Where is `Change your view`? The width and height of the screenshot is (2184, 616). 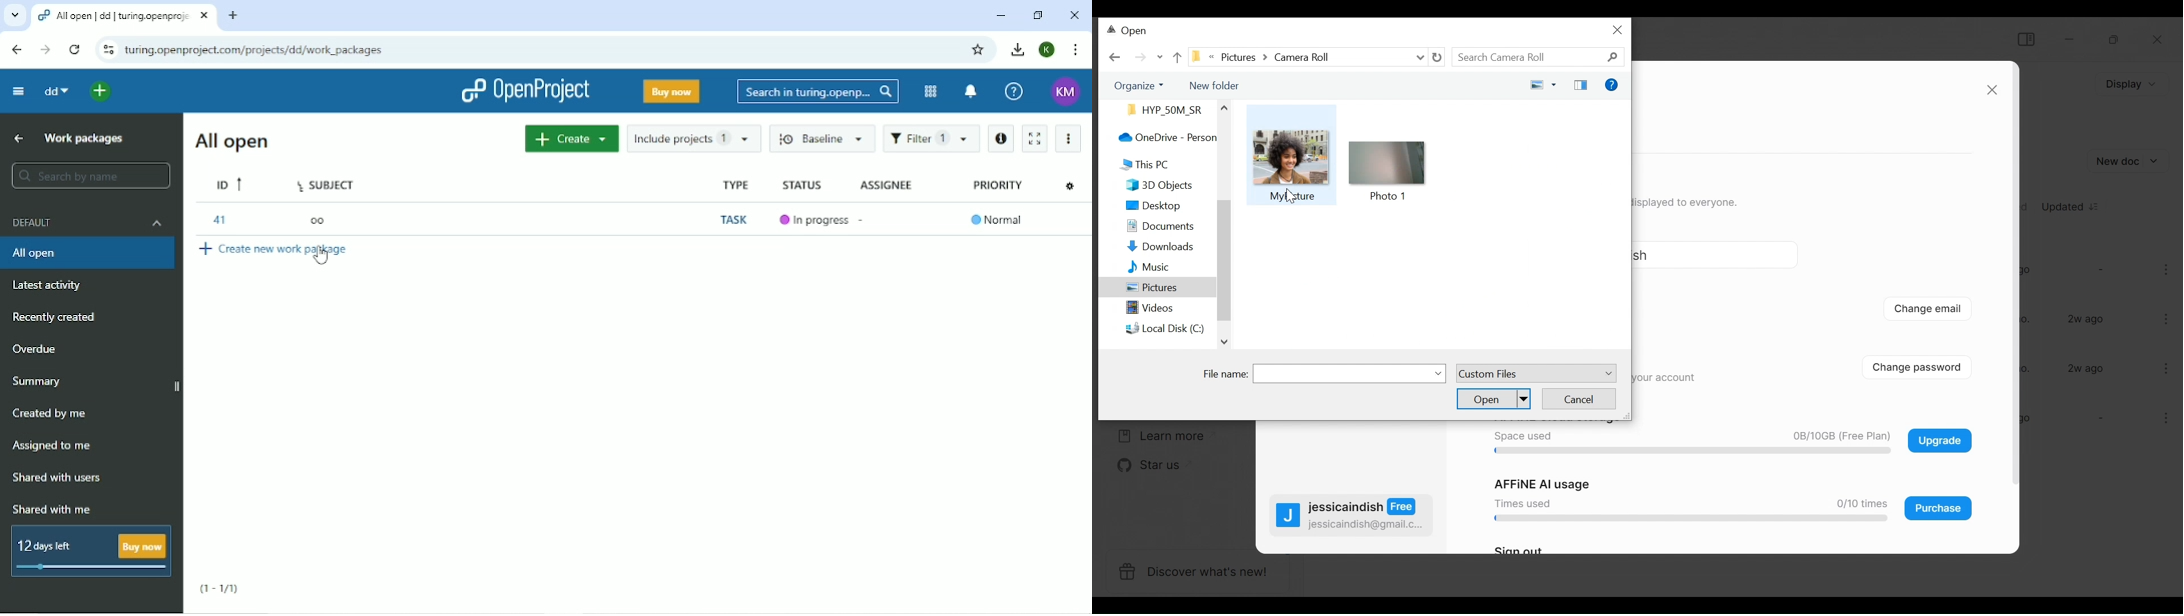 Change your view is located at coordinates (1540, 85).